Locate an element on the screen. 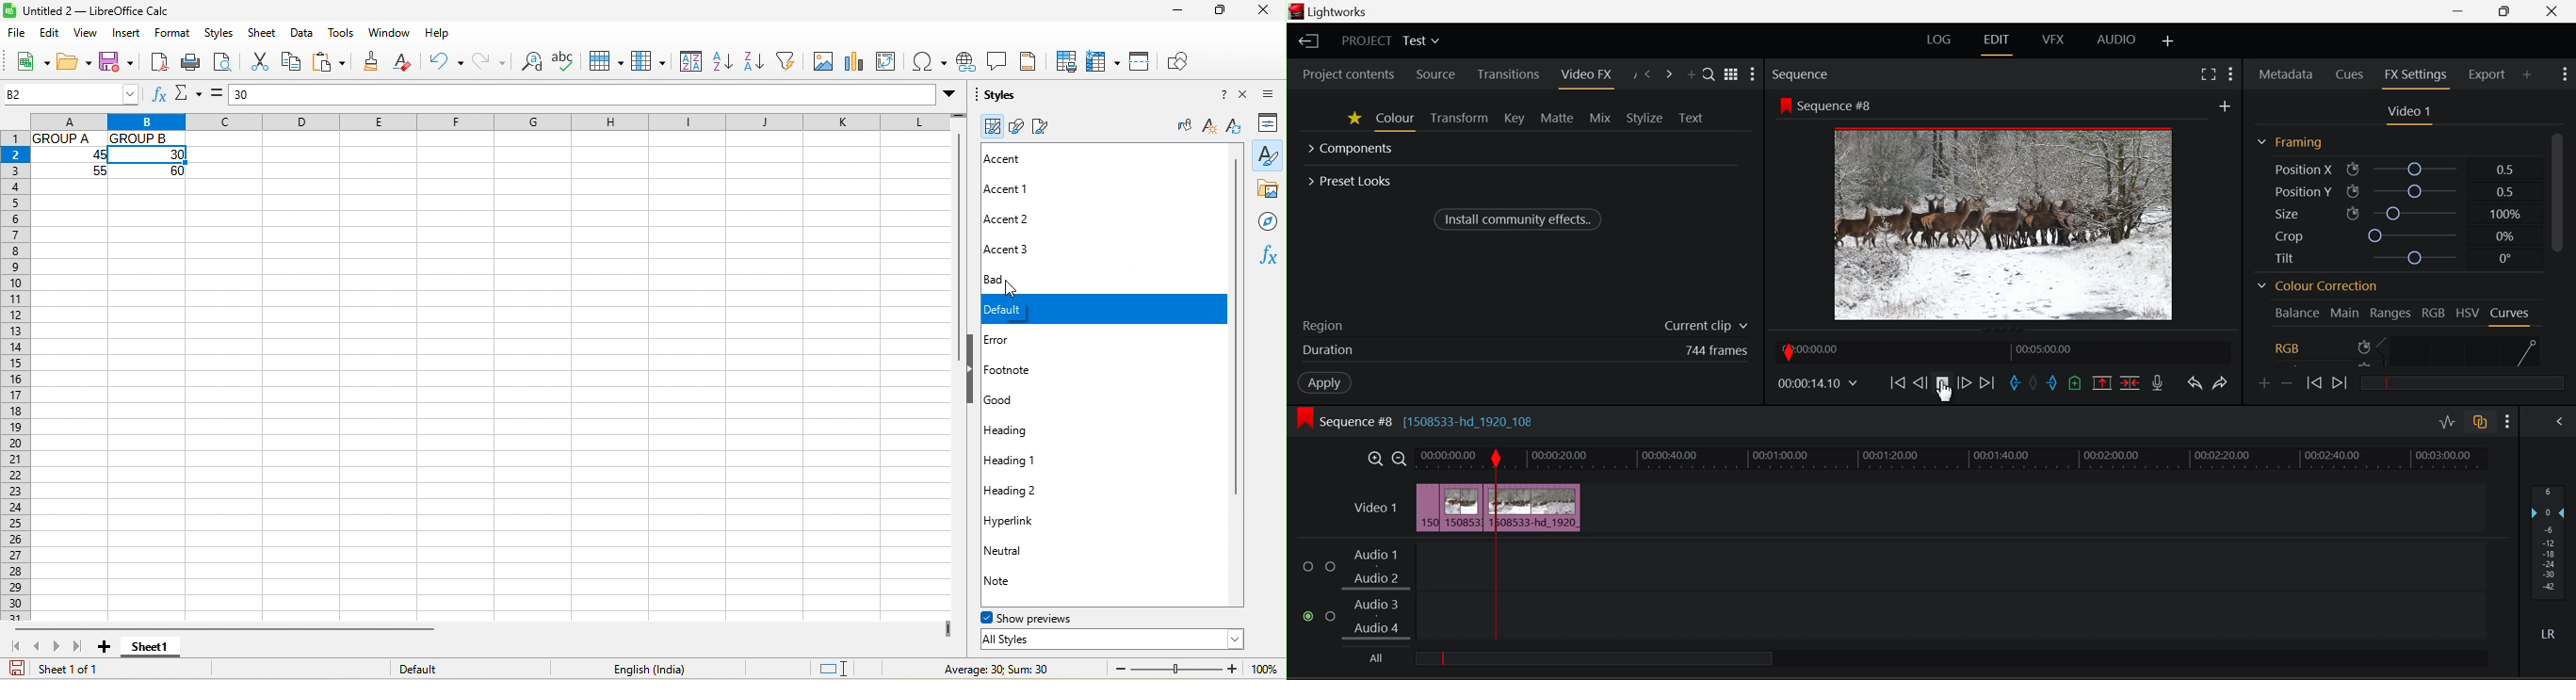 The image size is (2576, 700). navigators is located at coordinates (1269, 221).